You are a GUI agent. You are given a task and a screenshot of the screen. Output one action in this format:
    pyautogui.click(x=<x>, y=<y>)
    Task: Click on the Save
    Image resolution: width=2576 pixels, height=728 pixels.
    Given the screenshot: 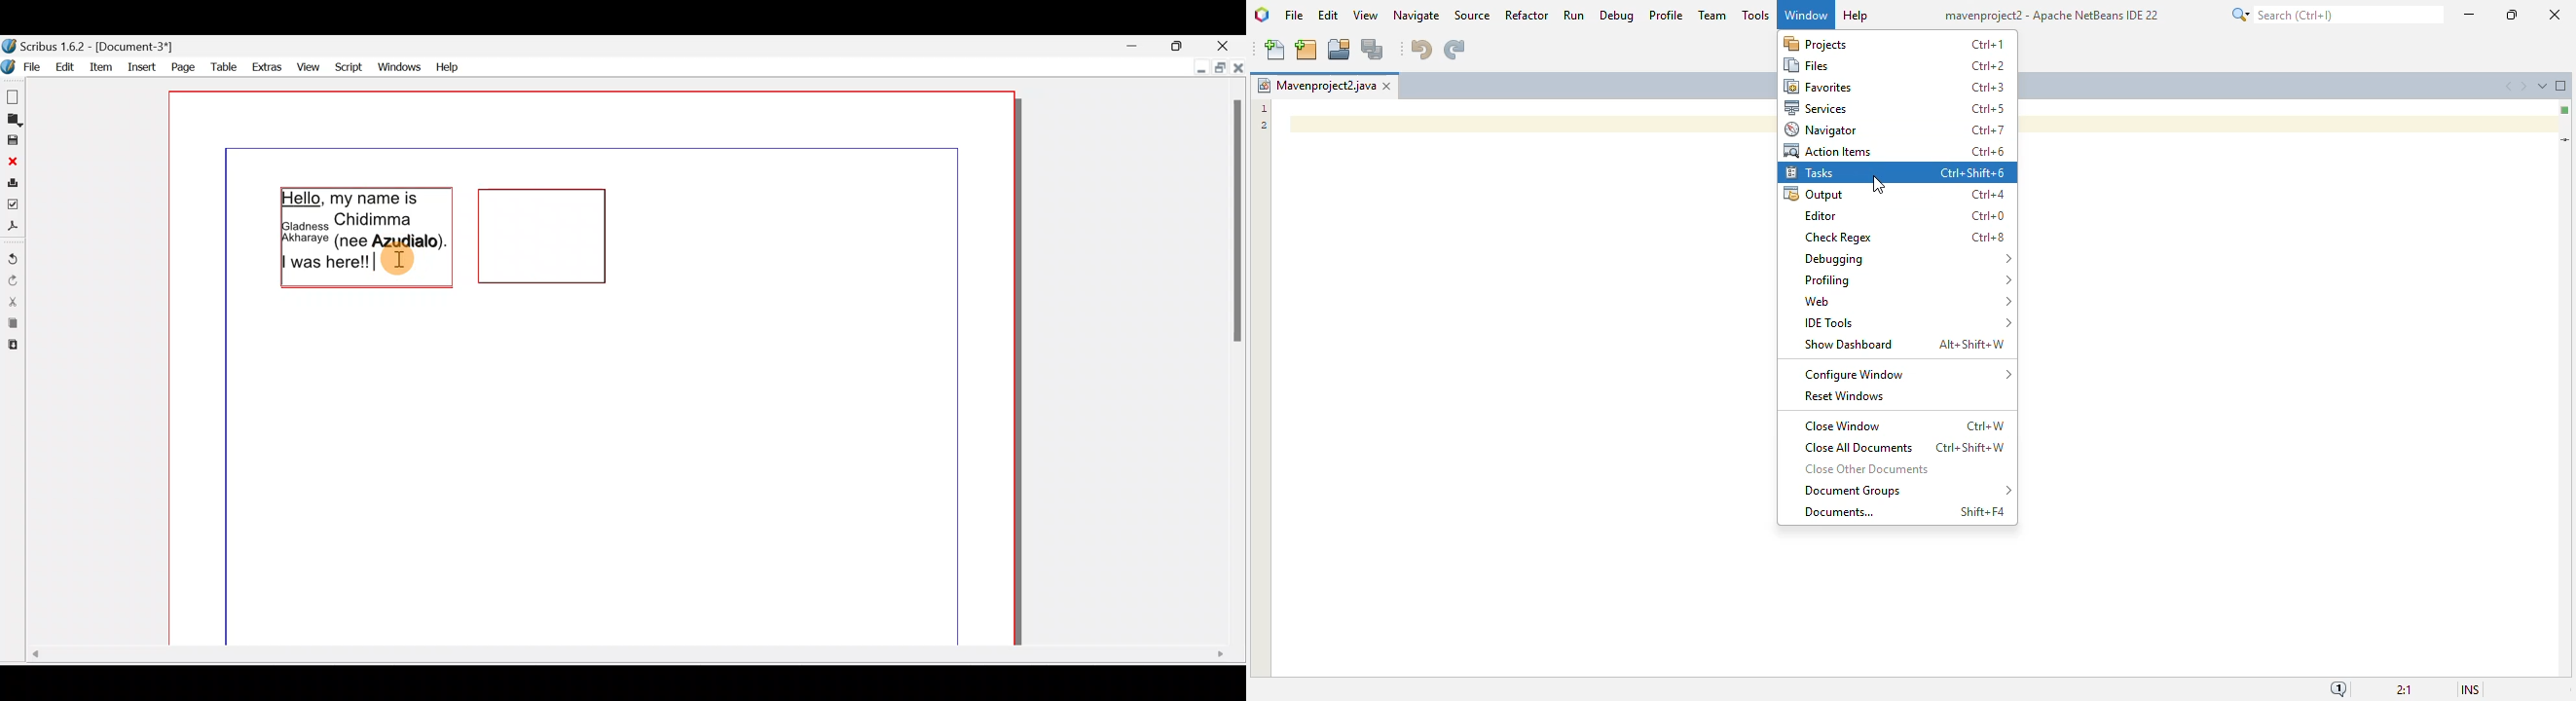 What is the action you would take?
    pyautogui.click(x=12, y=140)
    